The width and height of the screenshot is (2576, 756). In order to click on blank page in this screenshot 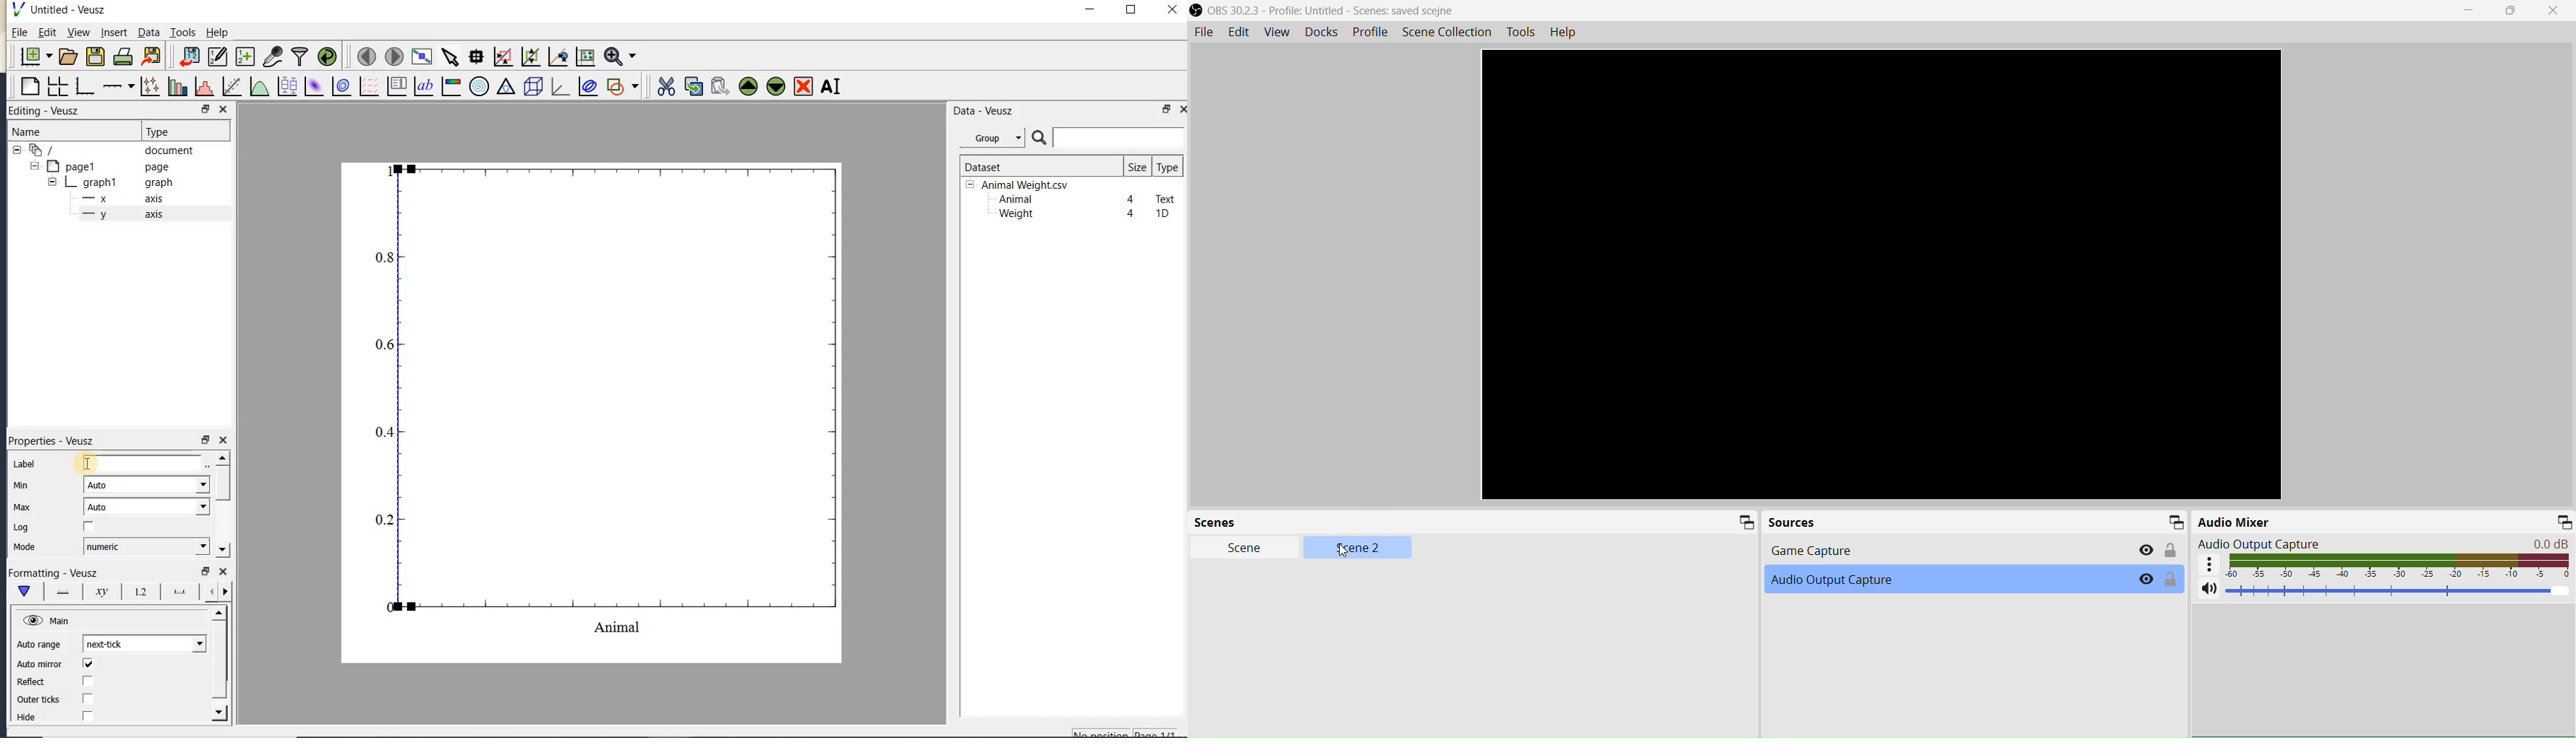, I will do `click(28, 87)`.